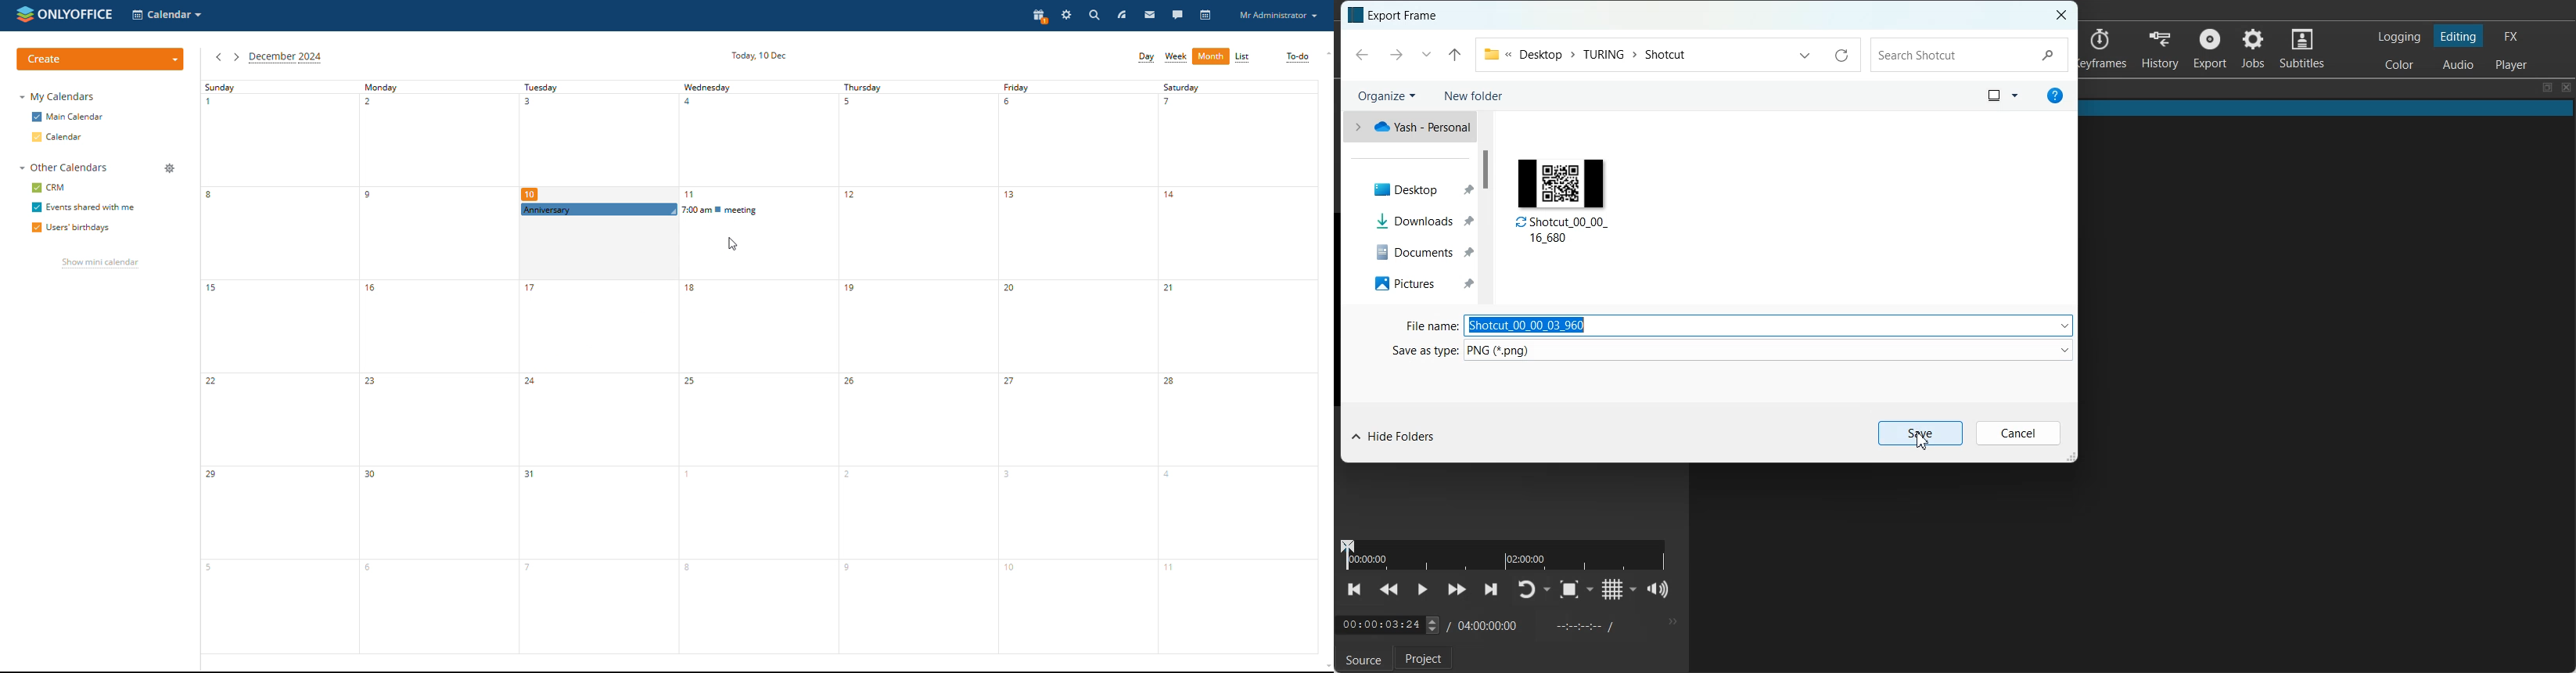  I want to click on search, so click(1093, 15).